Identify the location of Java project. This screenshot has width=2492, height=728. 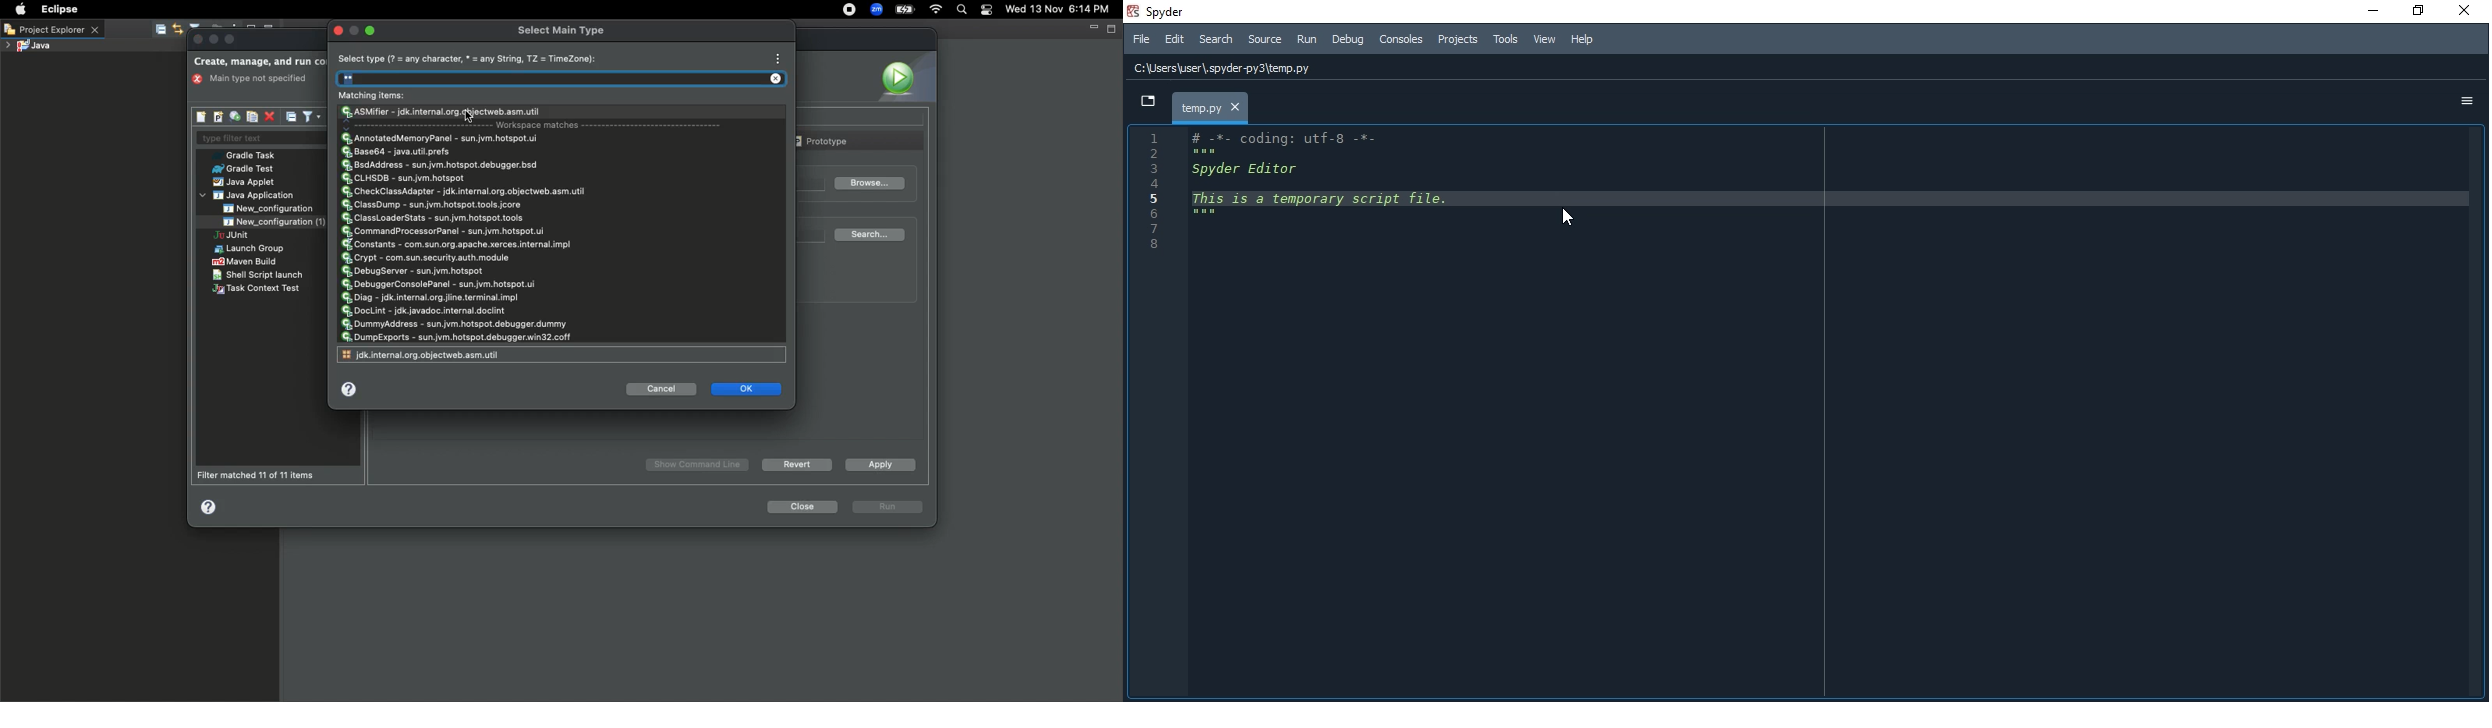
(27, 47).